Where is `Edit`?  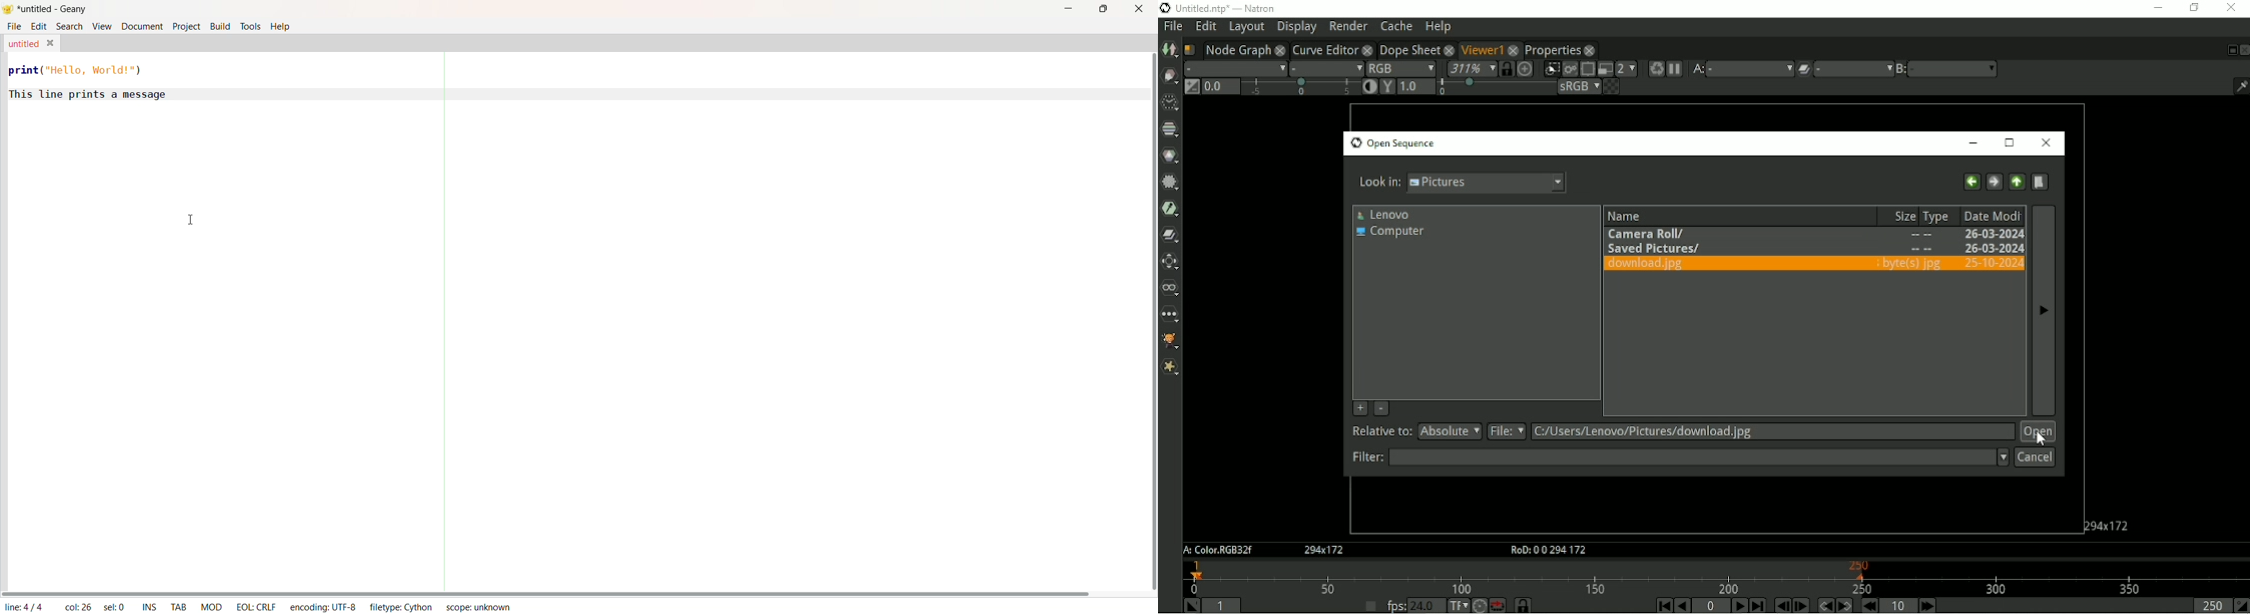
Edit is located at coordinates (37, 27).